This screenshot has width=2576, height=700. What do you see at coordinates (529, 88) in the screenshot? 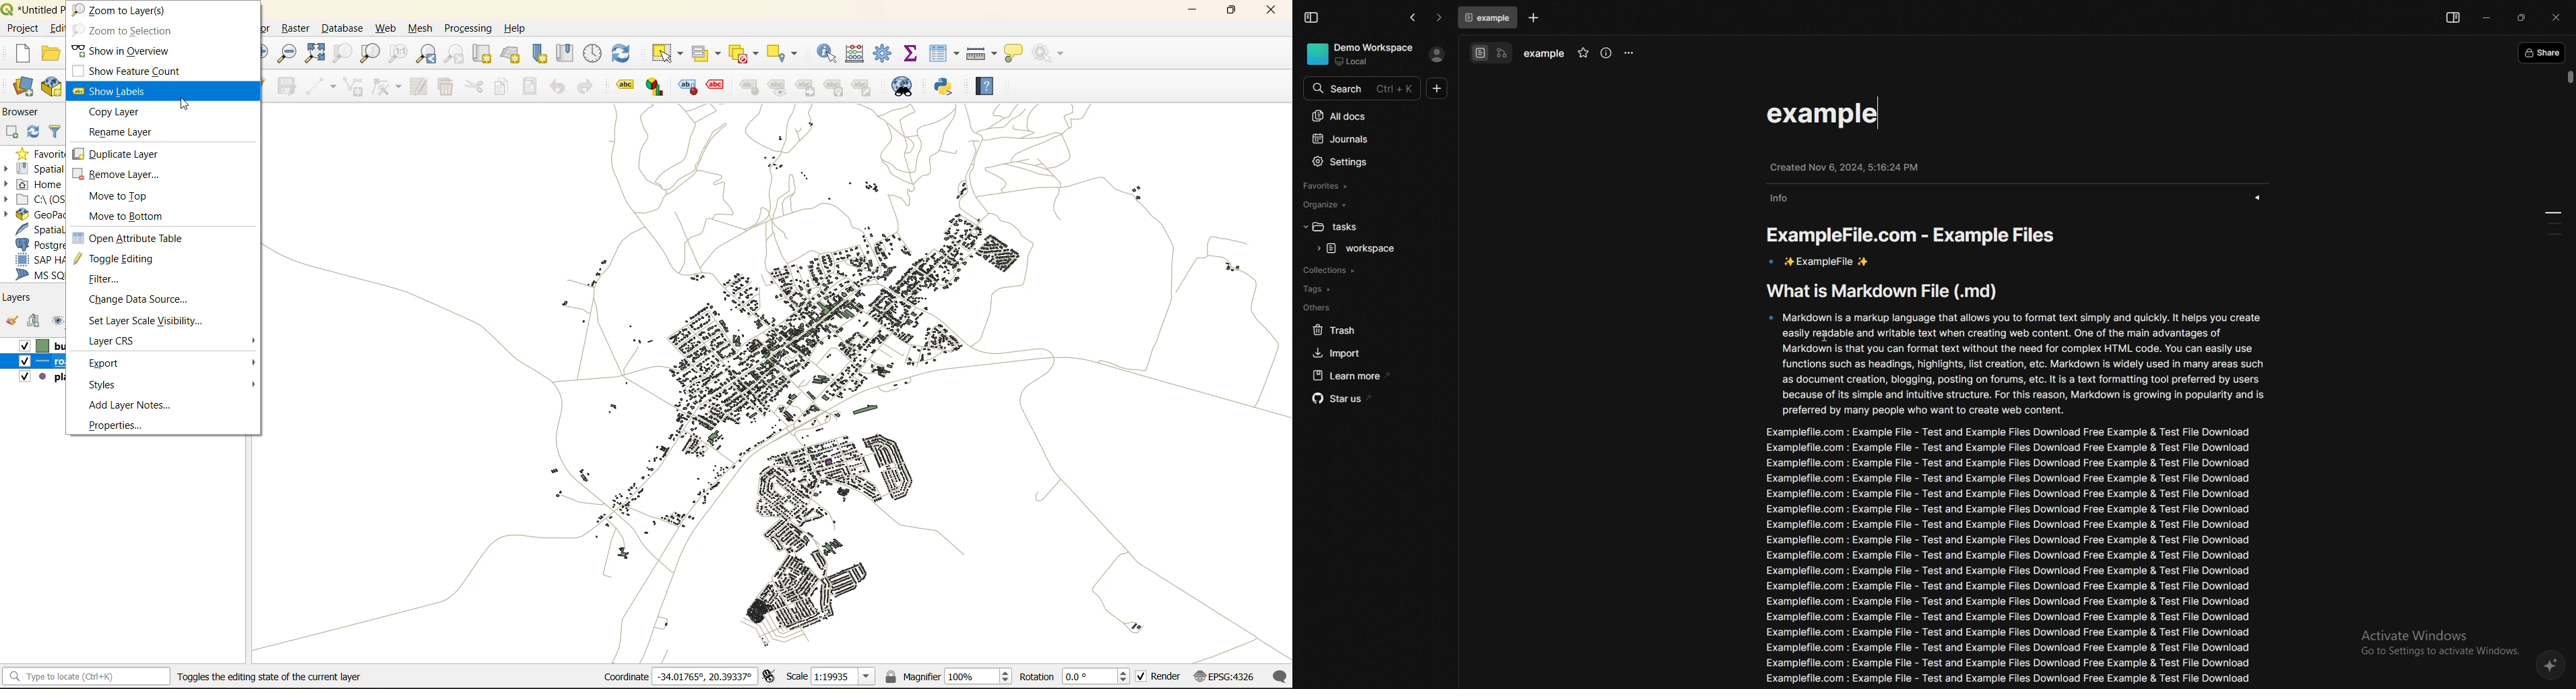
I see `paste` at bounding box center [529, 88].